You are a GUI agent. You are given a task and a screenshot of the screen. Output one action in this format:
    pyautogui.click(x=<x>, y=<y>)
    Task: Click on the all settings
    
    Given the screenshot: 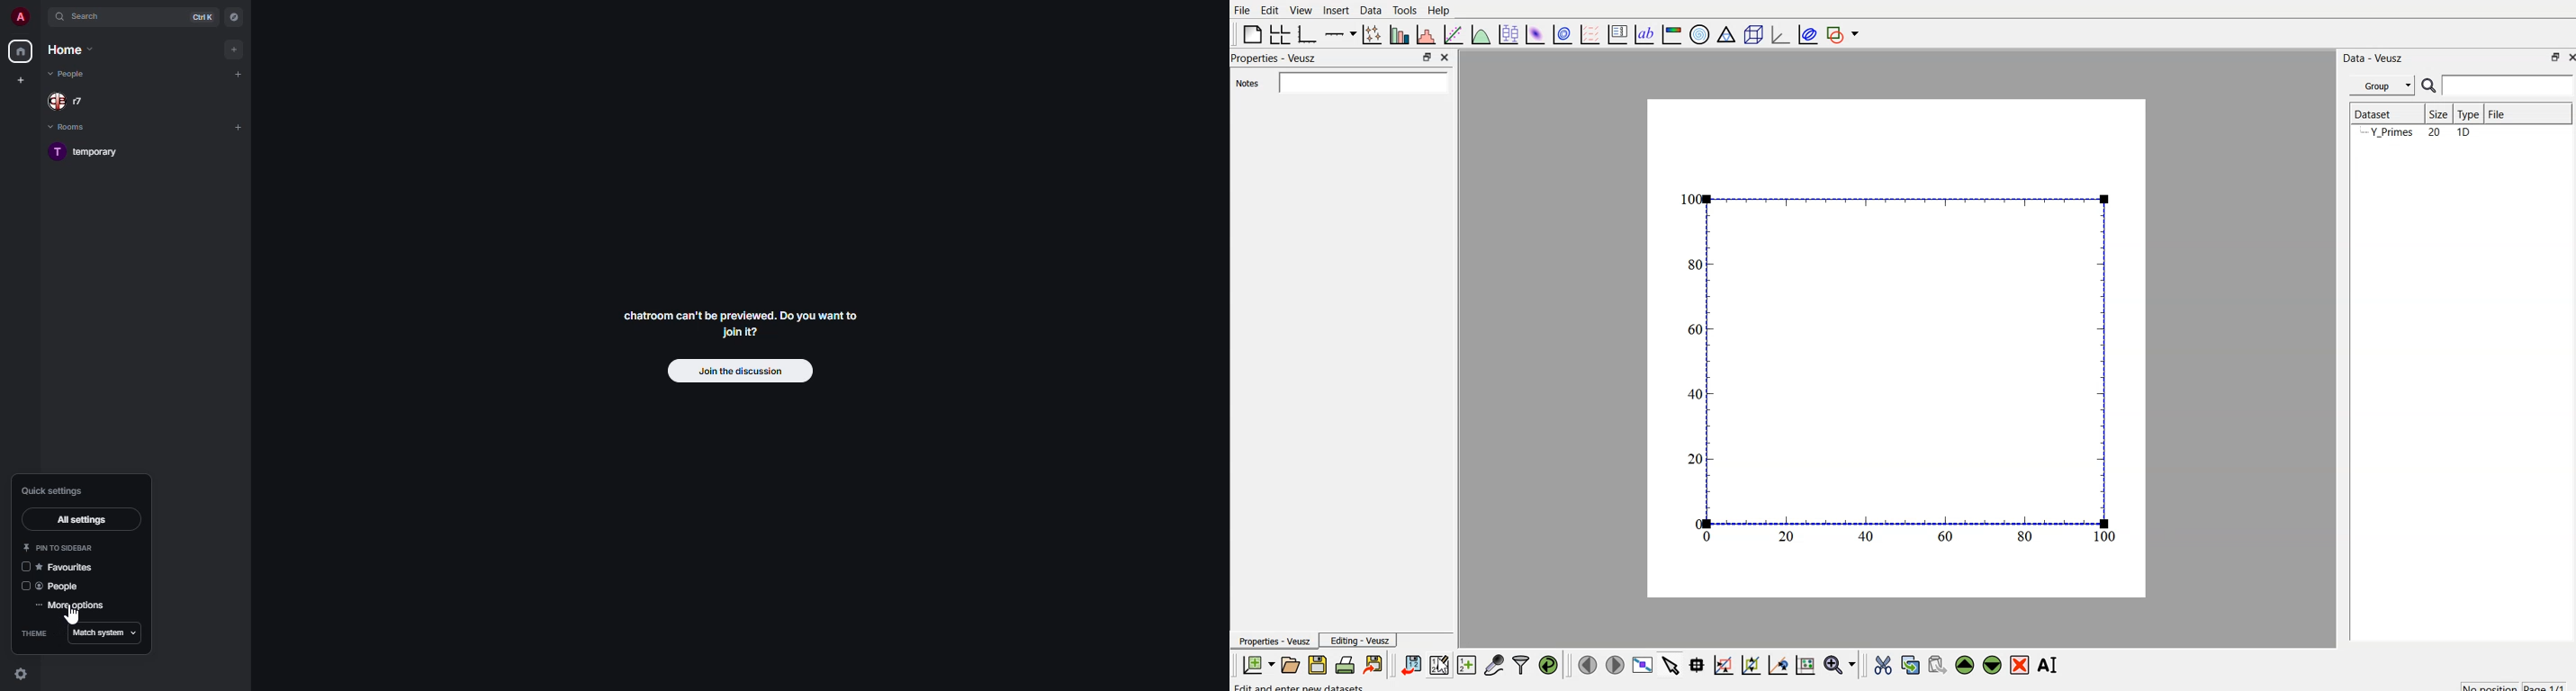 What is the action you would take?
    pyautogui.click(x=81, y=520)
    